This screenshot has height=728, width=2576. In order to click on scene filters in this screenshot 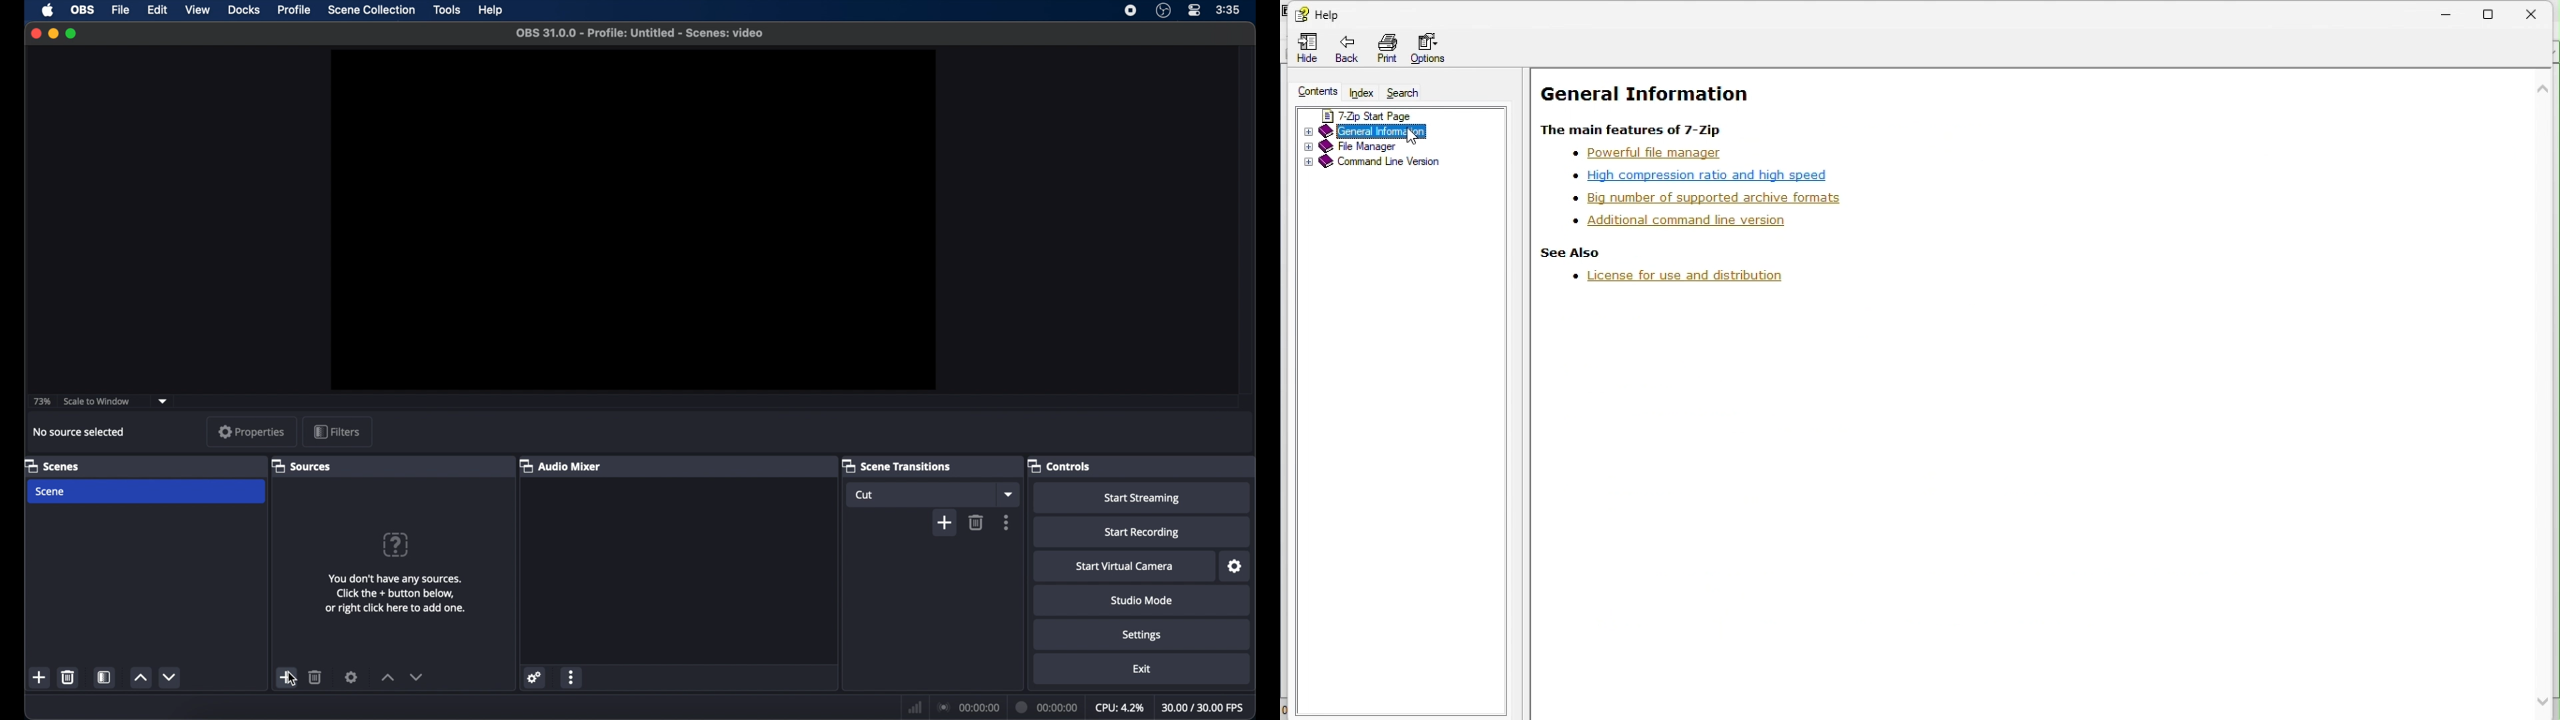, I will do `click(104, 677)`.